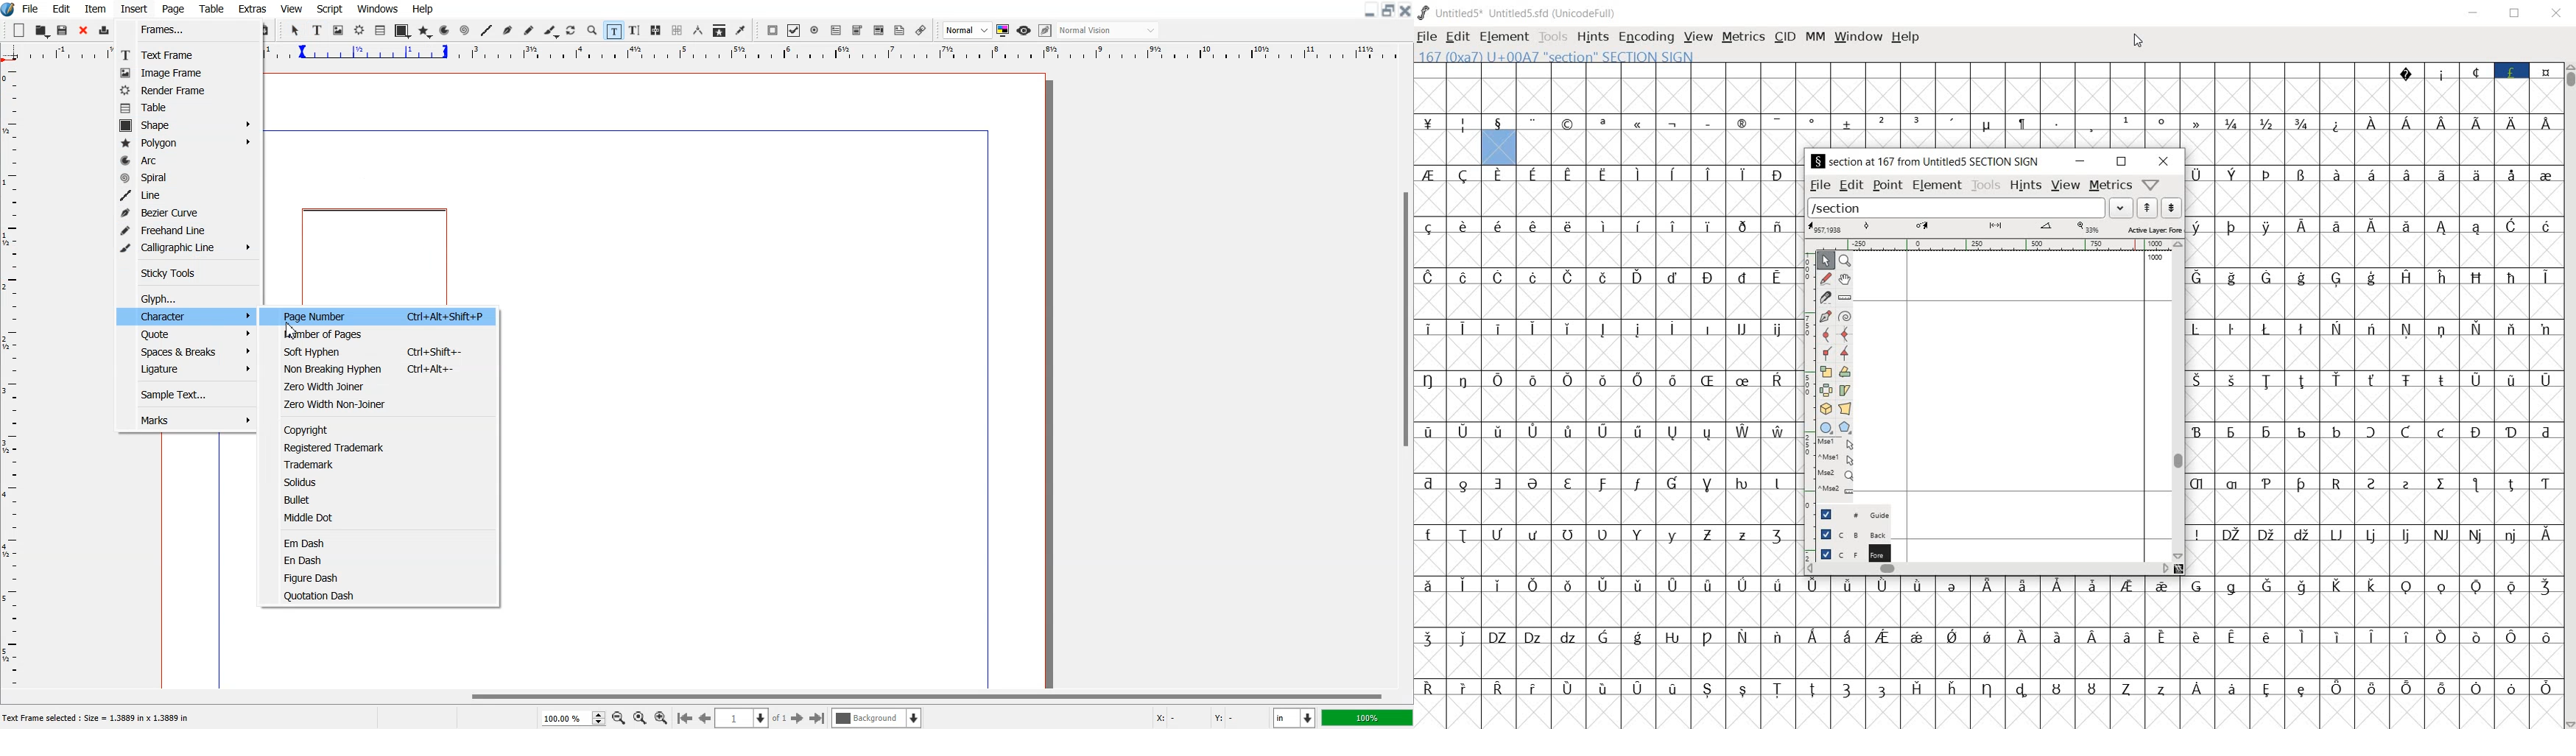 Image resolution: width=2576 pixels, height=756 pixels. Describe the element at coordinates (592, 29) in the screenshot. I see `Zoom In or Out` at that location.